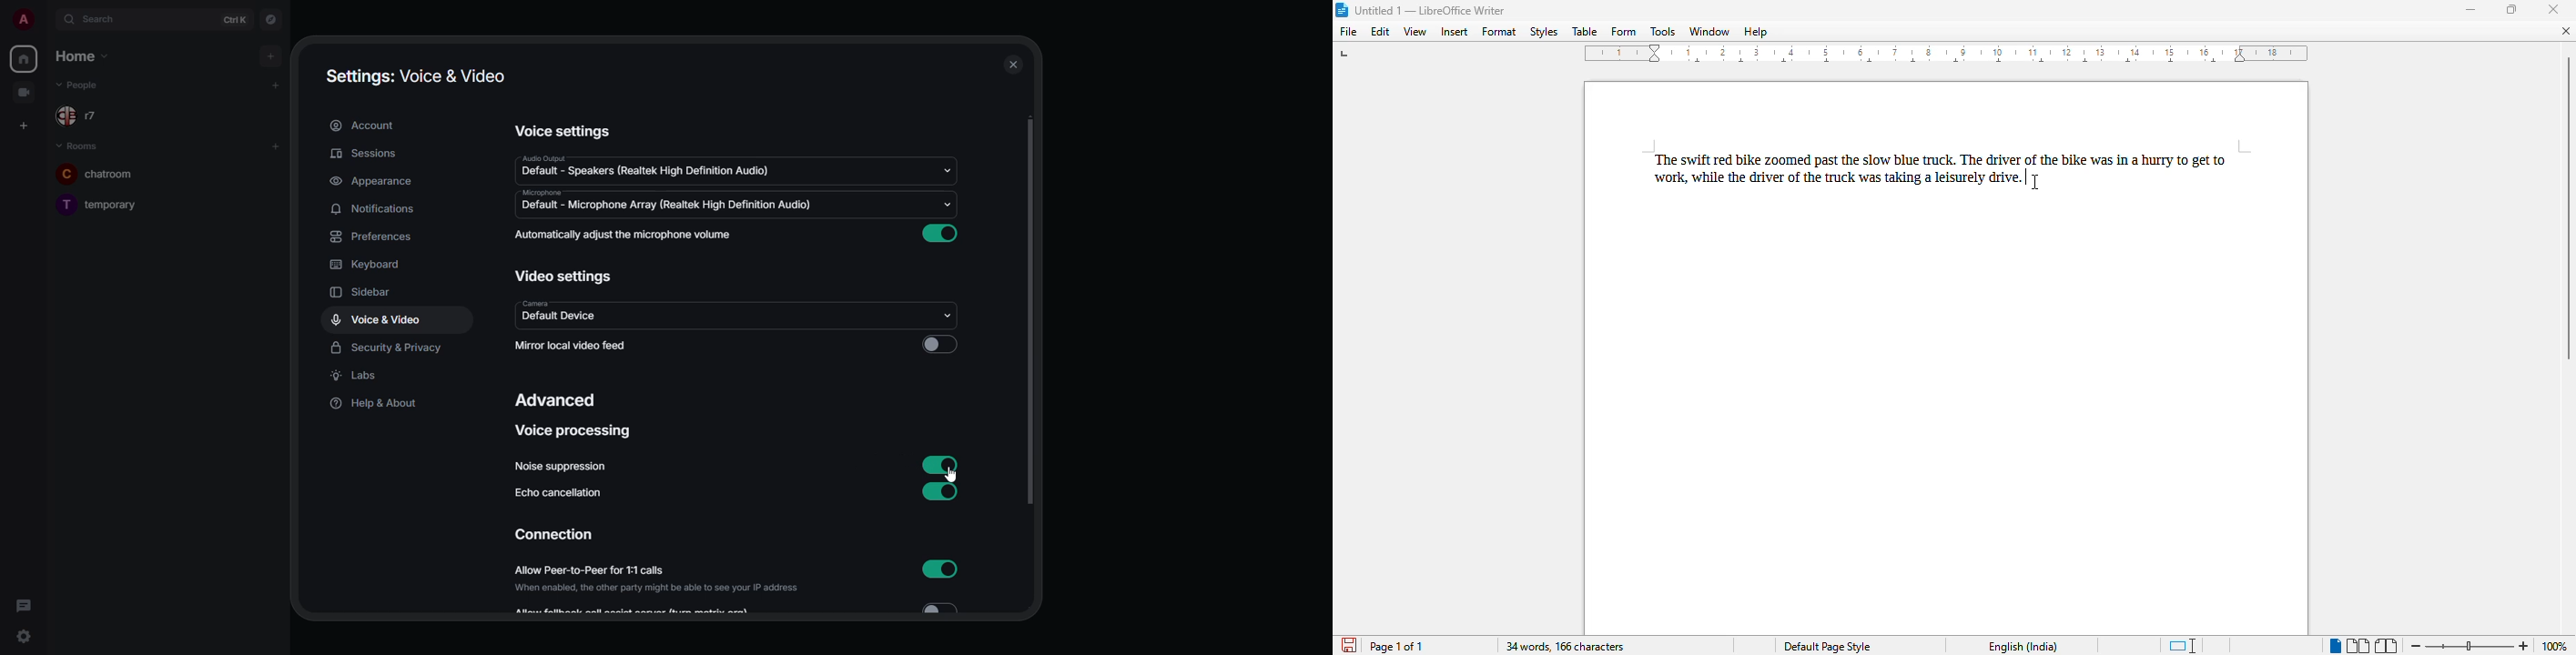 The image size is (2576, 672). I want to click on enabled, so click(940, 570).